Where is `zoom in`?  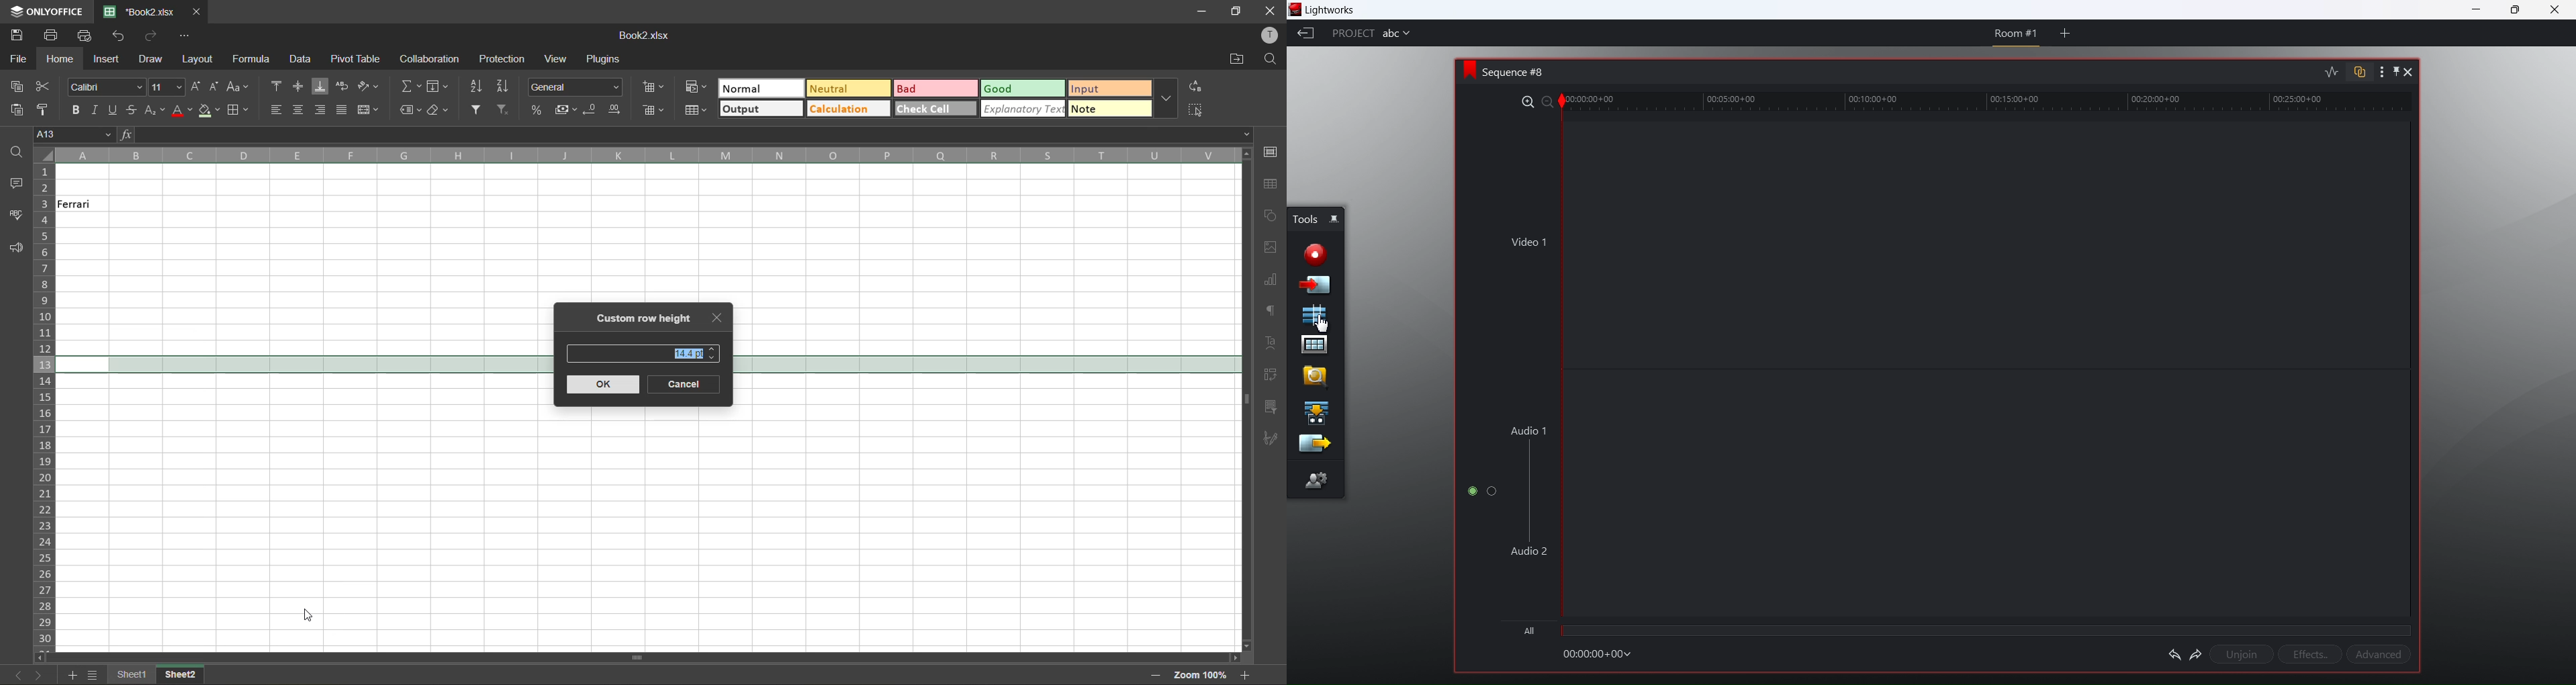
zoom in is located at coordinates (1248, 676).